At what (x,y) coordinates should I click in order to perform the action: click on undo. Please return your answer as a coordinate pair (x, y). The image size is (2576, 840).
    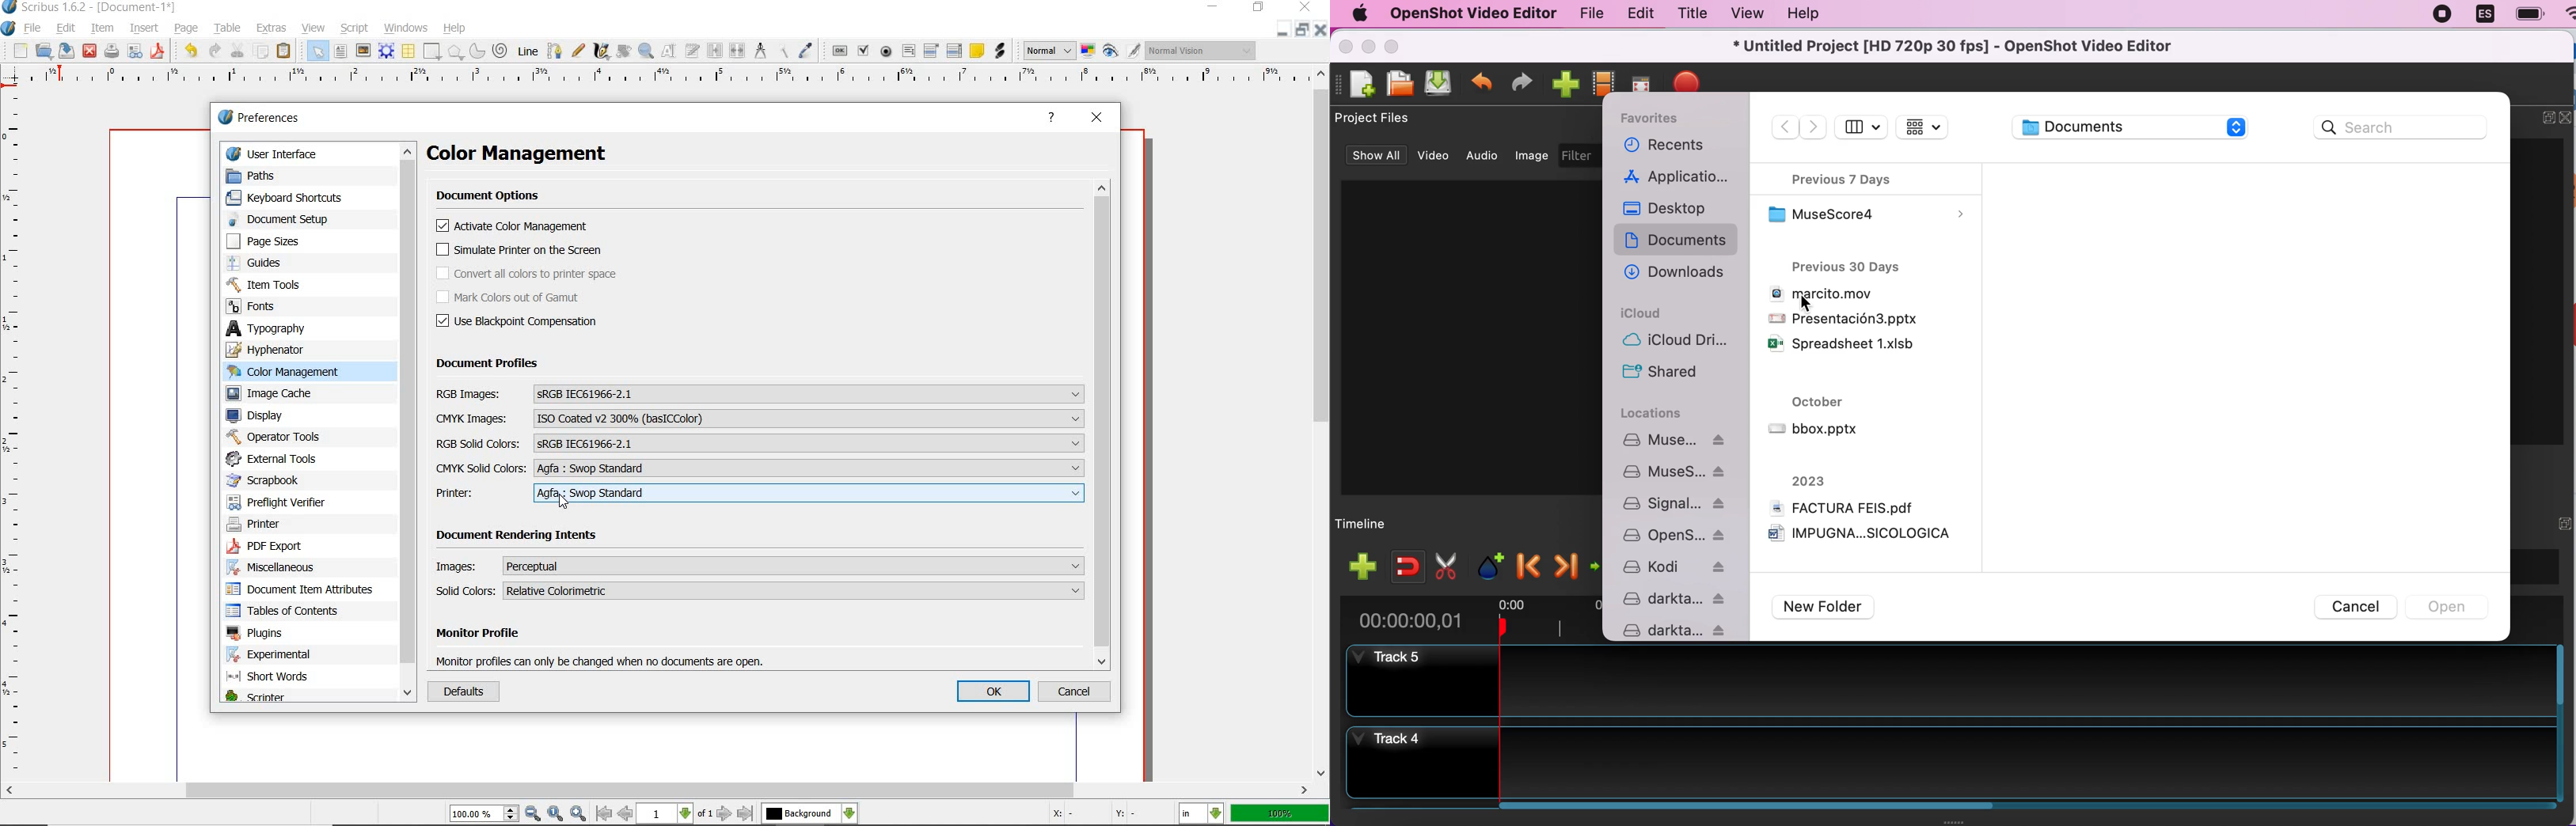
    Looking at the image, I should click on (1483, 85).